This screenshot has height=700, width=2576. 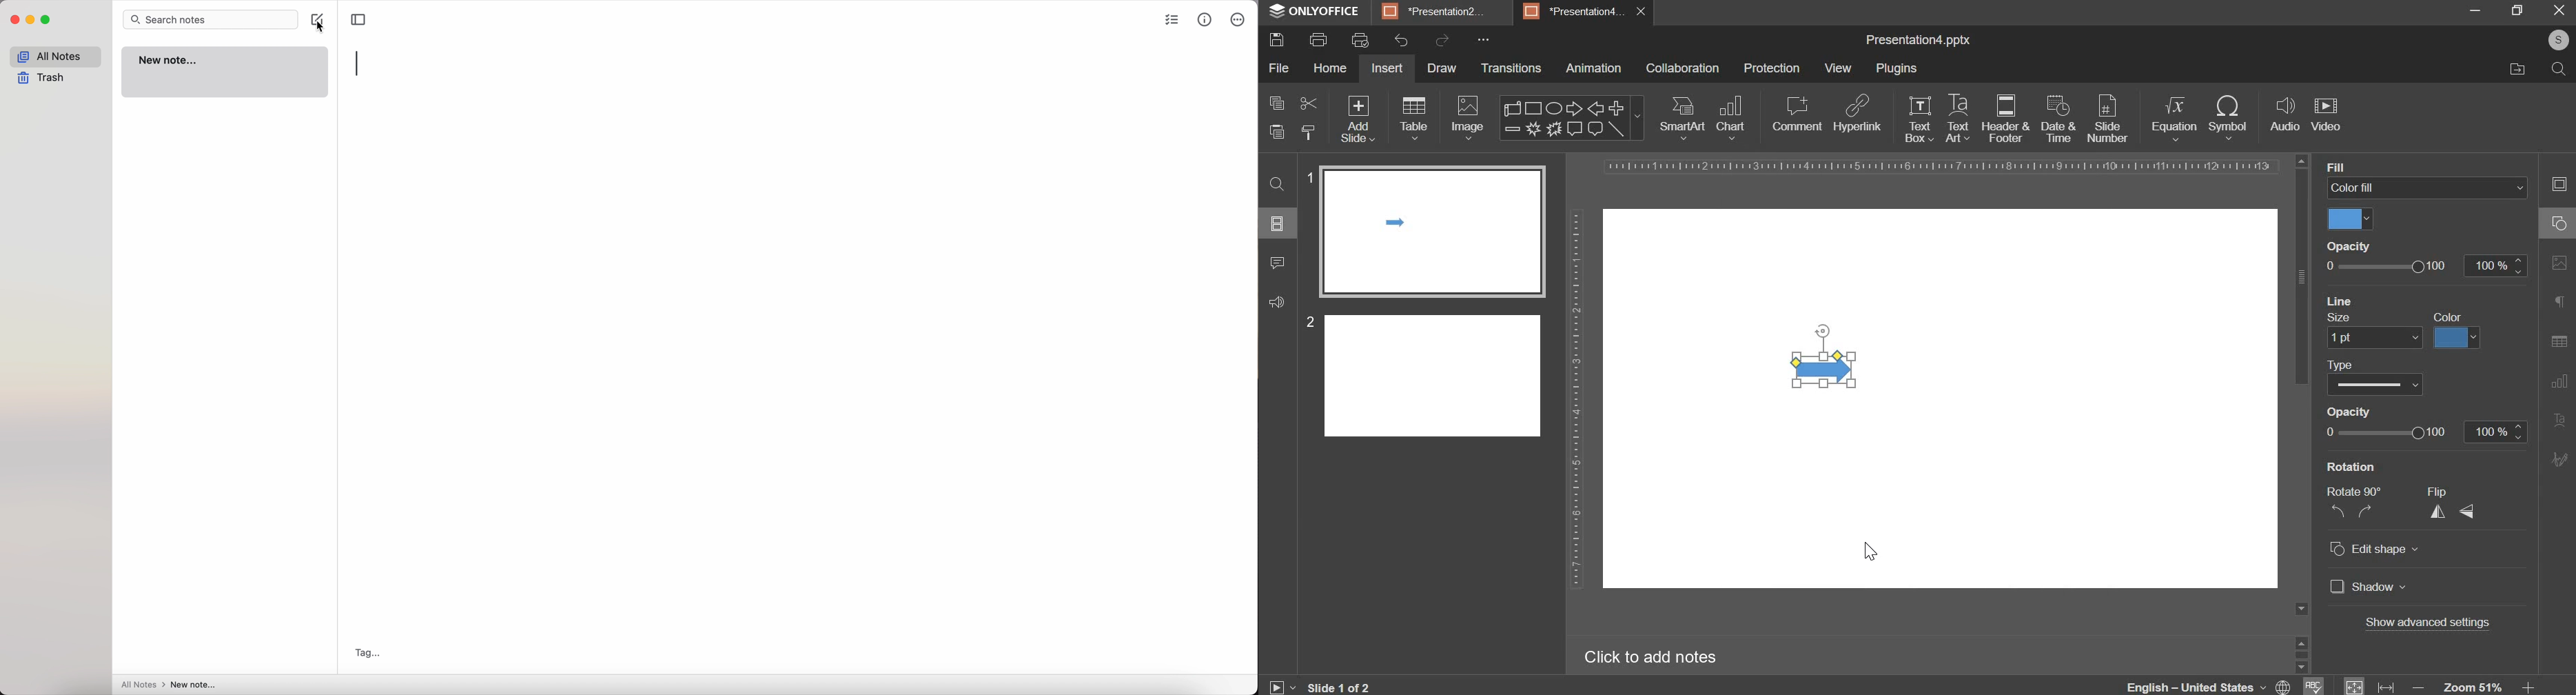 I want to click on , so click(x=2436, y=624).